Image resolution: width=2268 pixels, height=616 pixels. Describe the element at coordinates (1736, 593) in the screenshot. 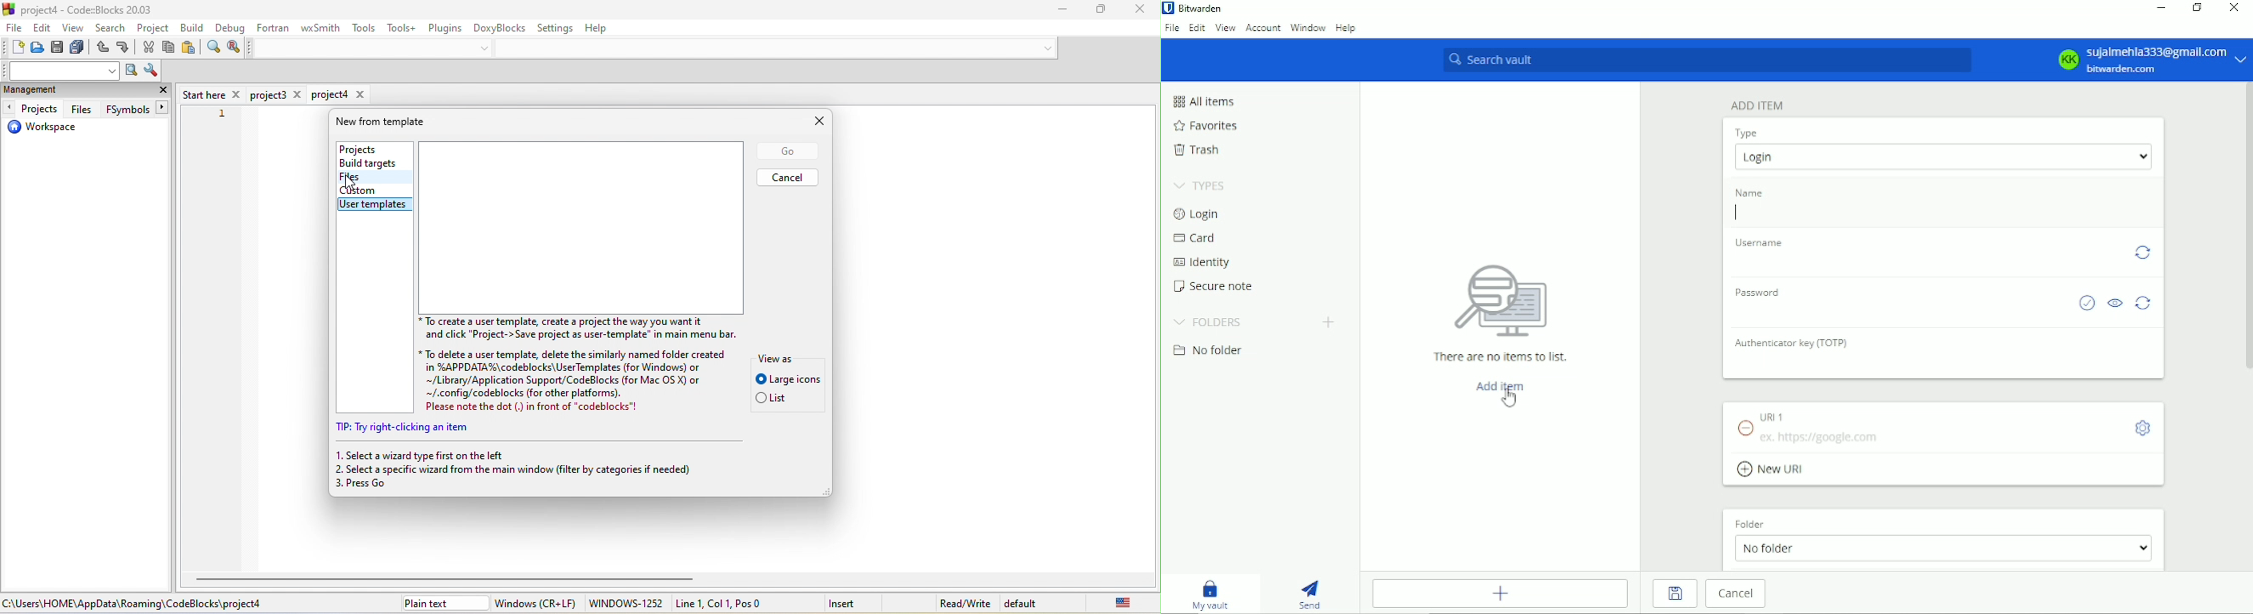

I see `Cancel` at that location.